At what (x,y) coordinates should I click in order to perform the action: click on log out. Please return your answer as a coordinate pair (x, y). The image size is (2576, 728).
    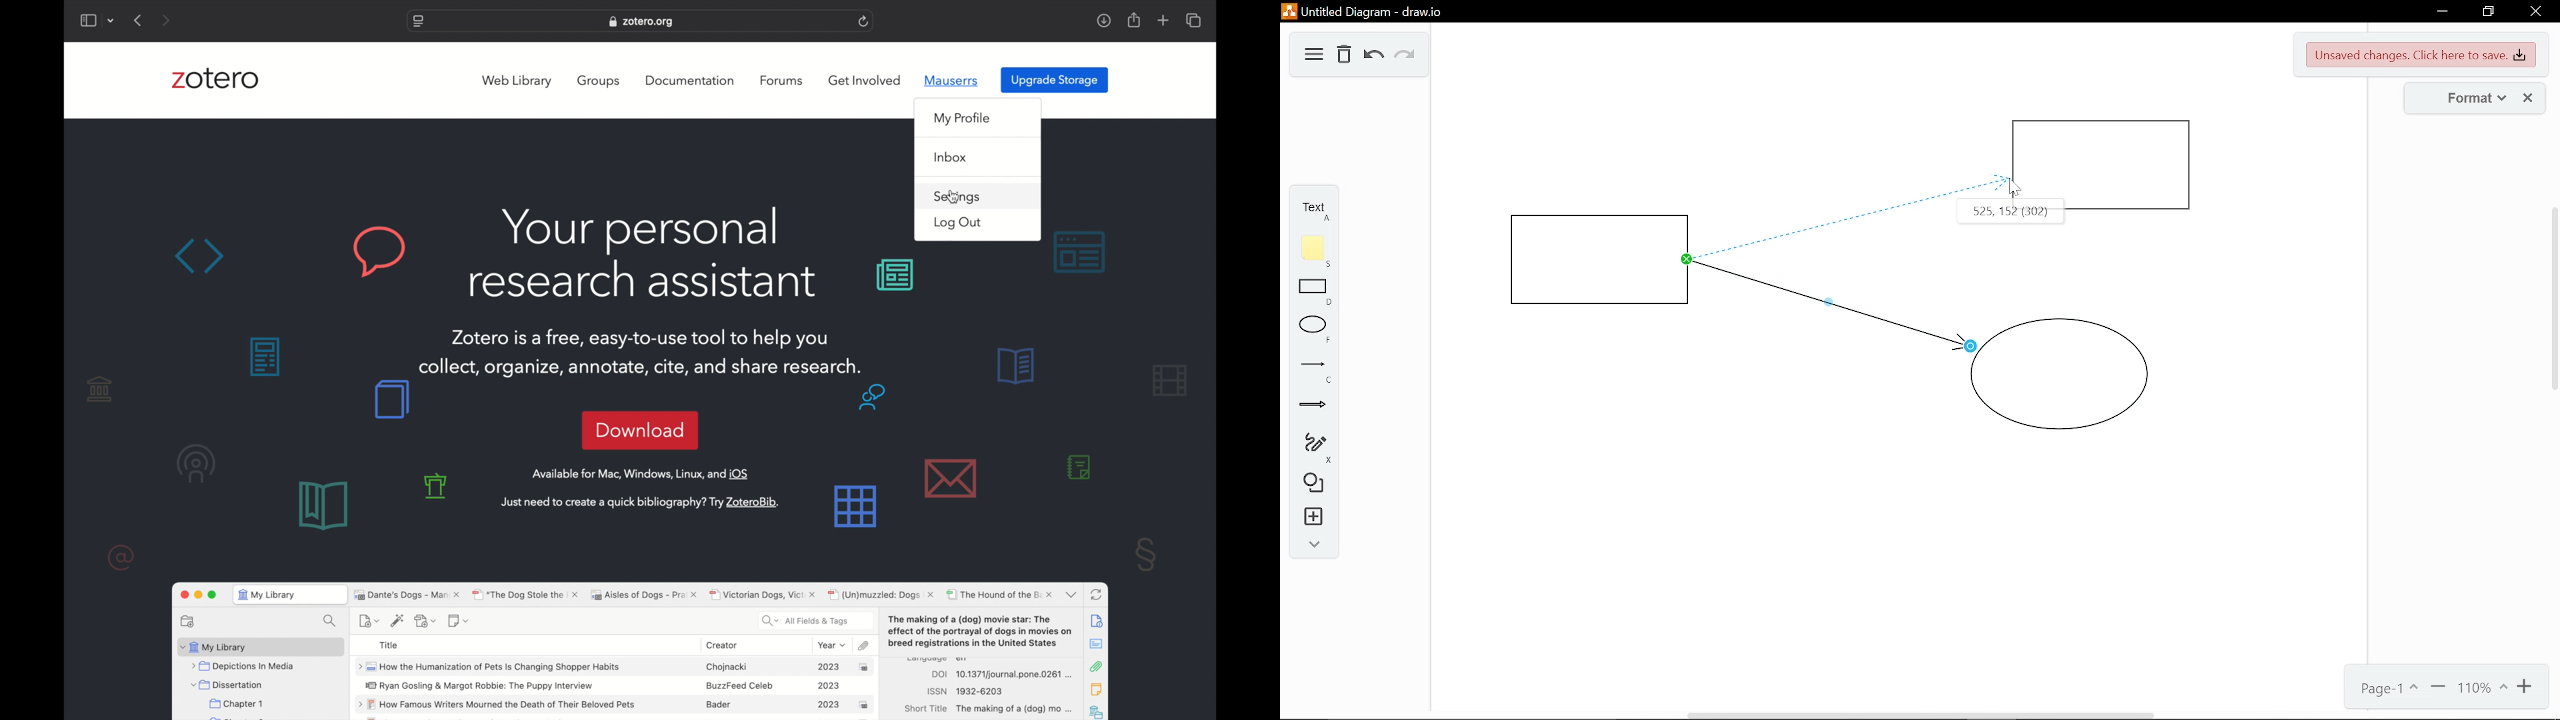
    Looking at the image, I should click on (959, 223).